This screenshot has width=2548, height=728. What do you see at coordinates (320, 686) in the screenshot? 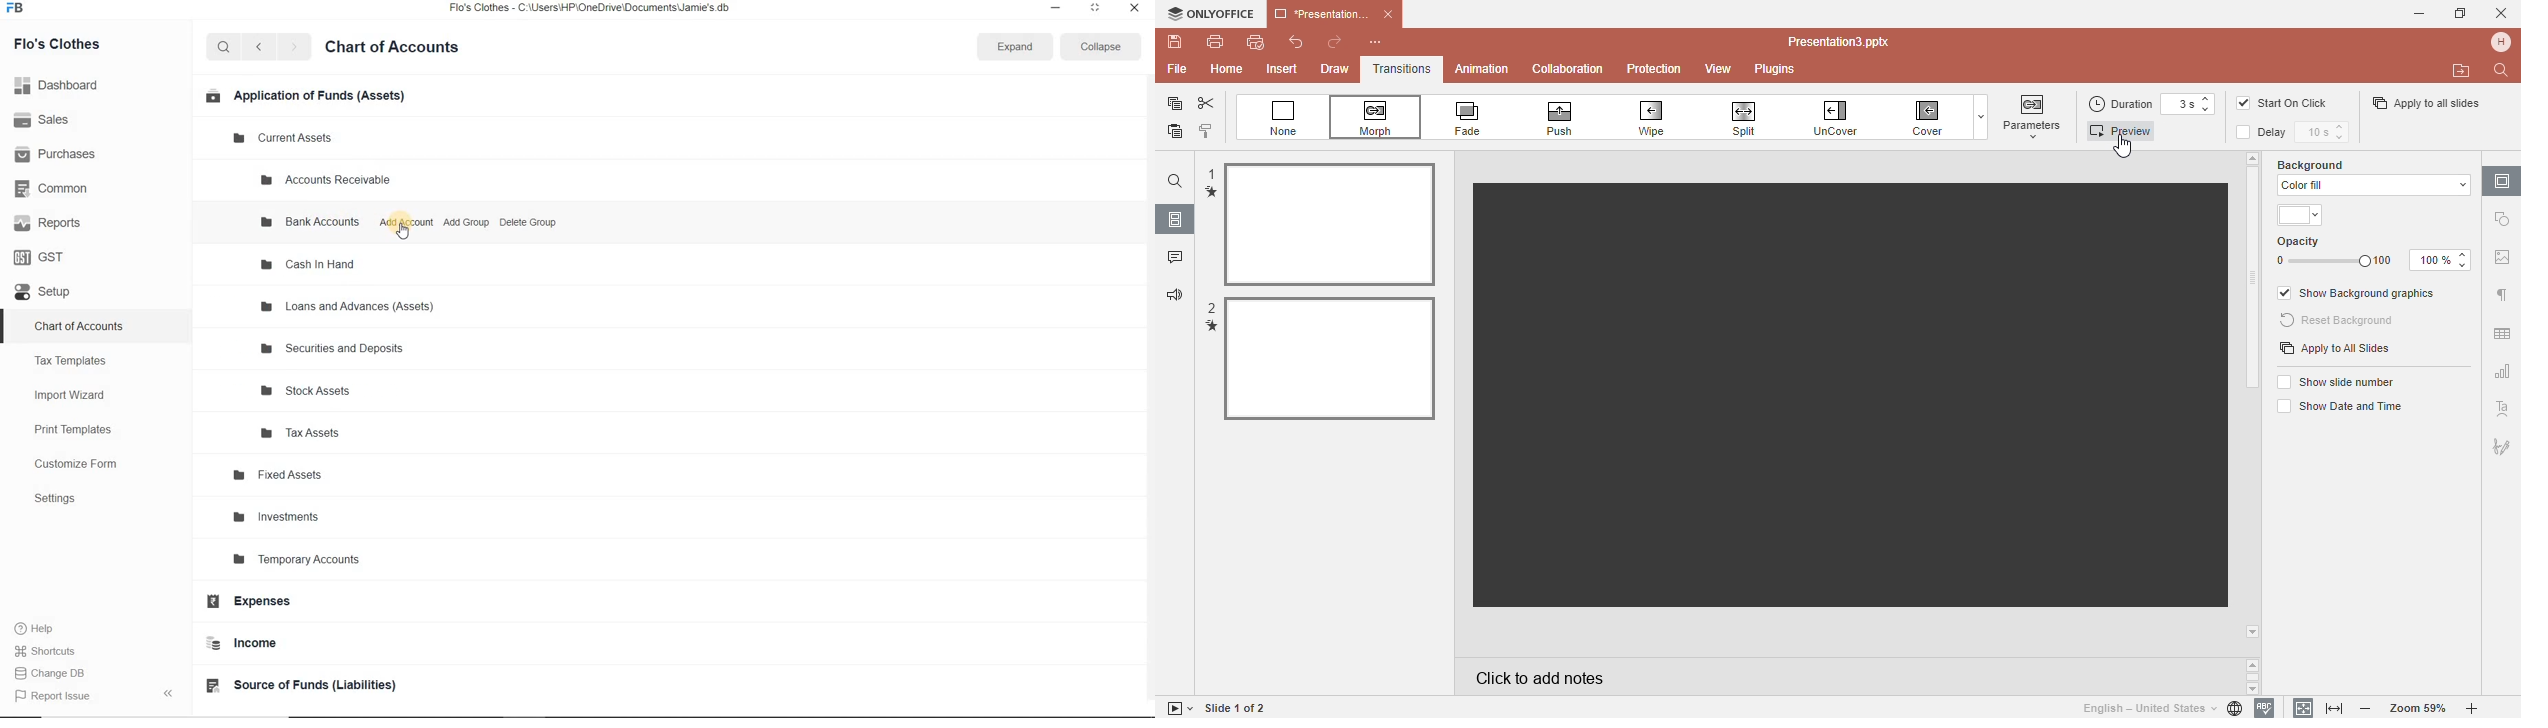
I see `Source of Funds (Liabilities)` at bounding box center [320, 686].